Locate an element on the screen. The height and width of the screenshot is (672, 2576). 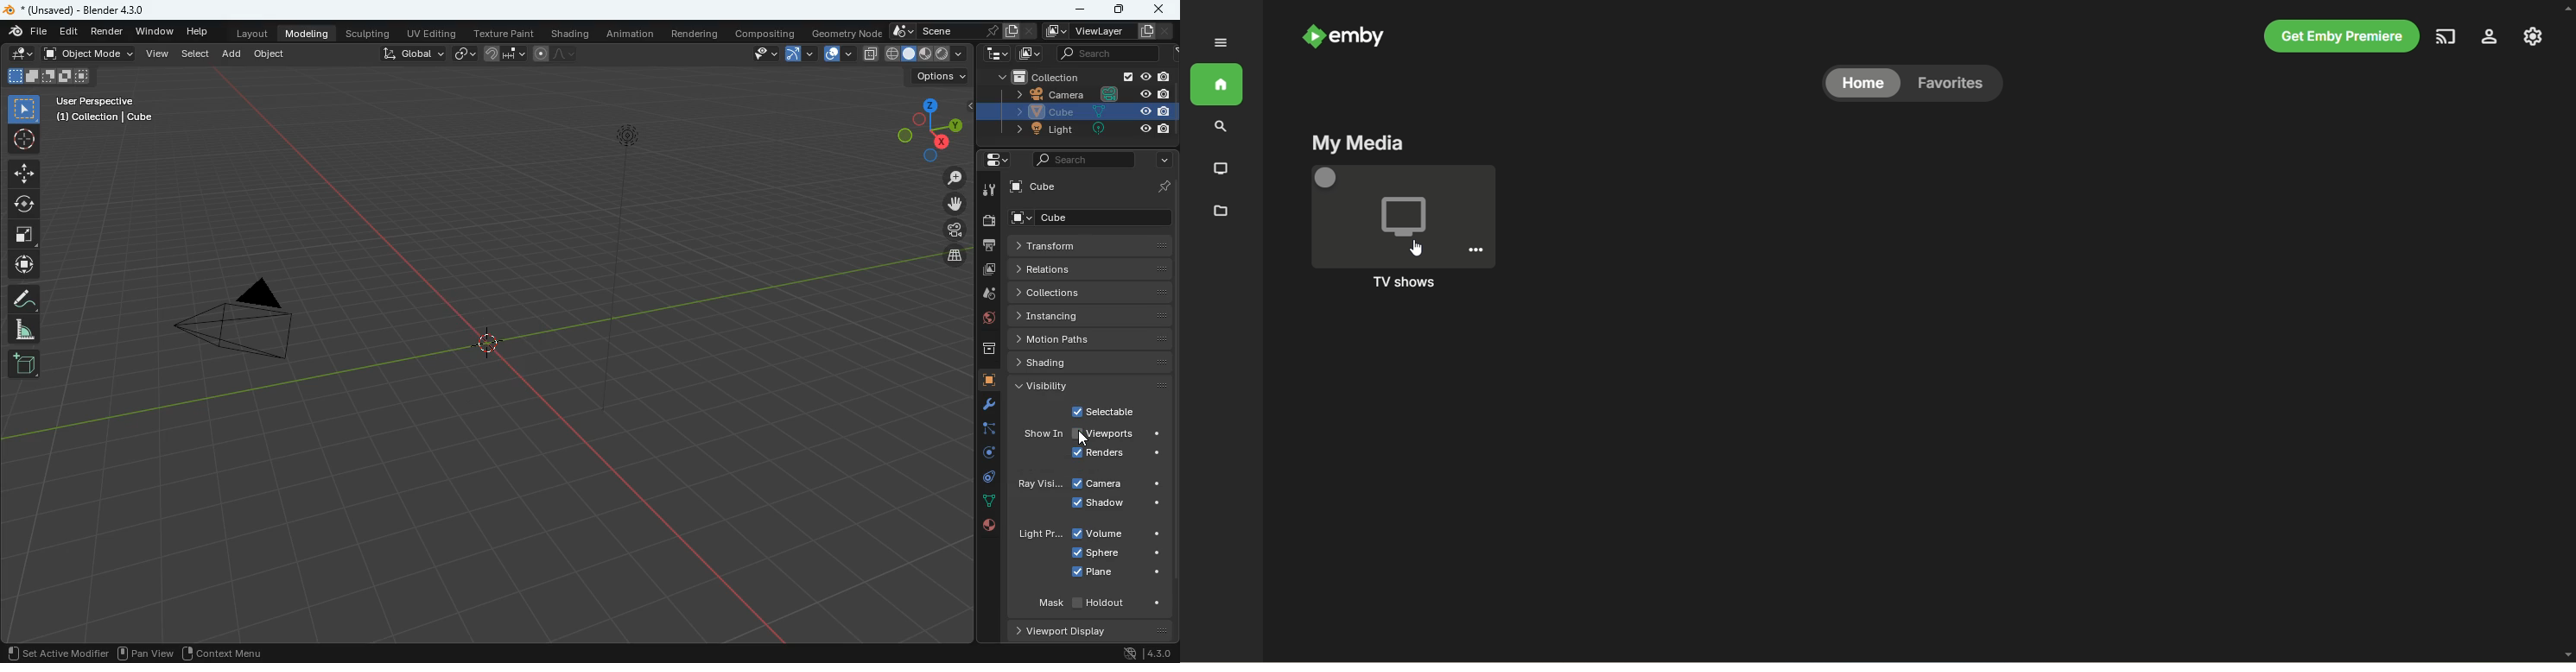
image is located at coordinates (990, 270).